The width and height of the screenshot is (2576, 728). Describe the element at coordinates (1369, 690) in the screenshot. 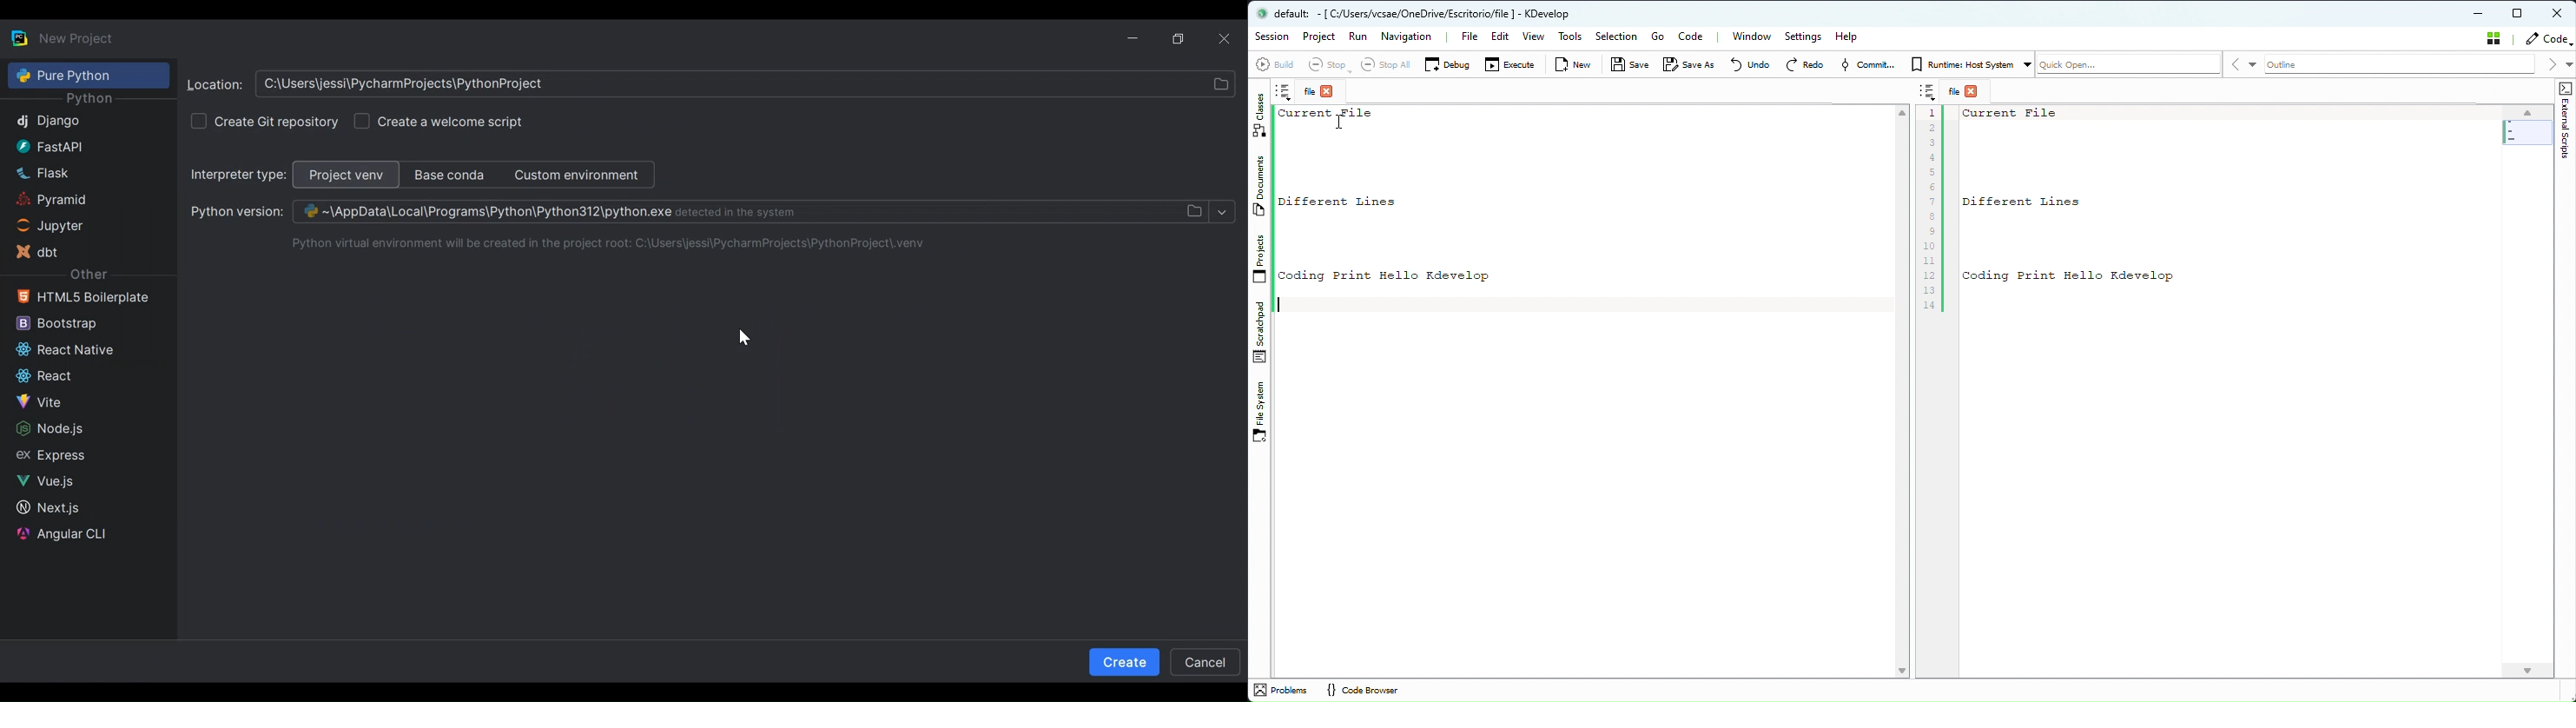

I see `Code Browser` at that location.